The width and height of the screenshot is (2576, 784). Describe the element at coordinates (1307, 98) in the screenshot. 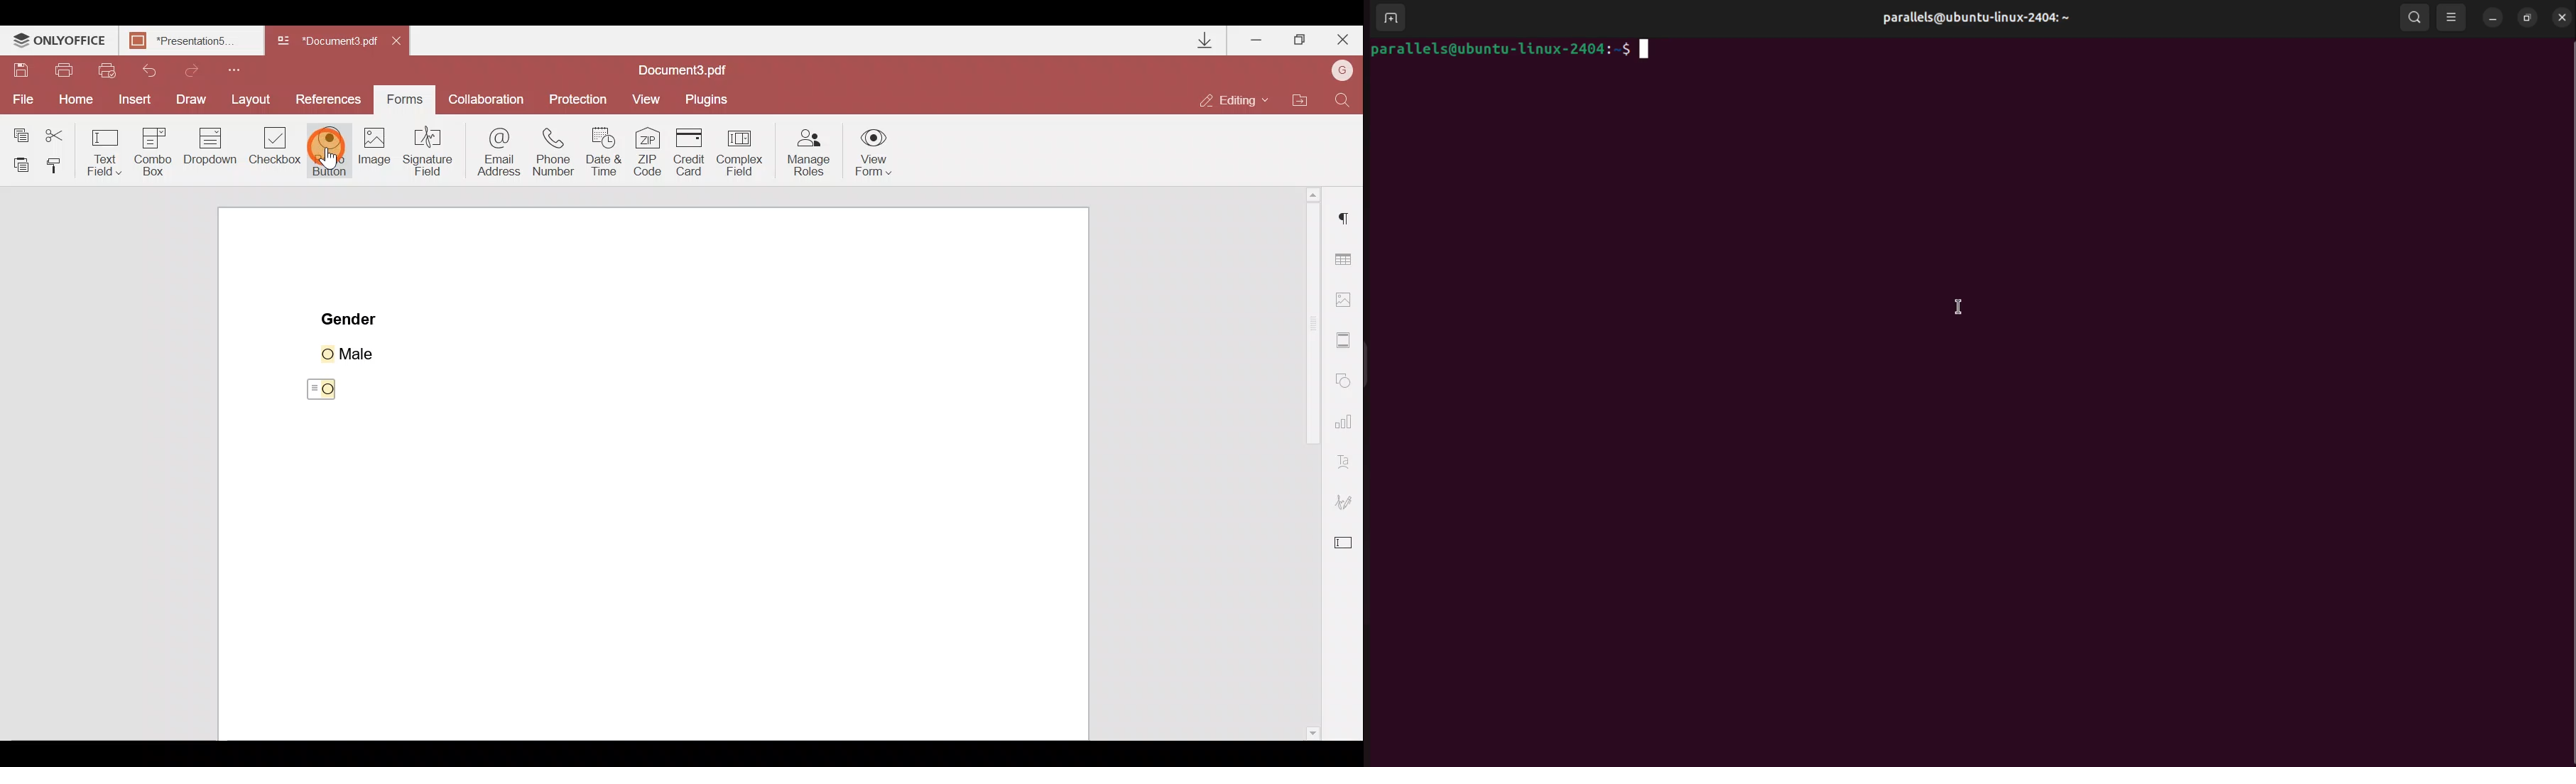

I see `Open file location` at that location.